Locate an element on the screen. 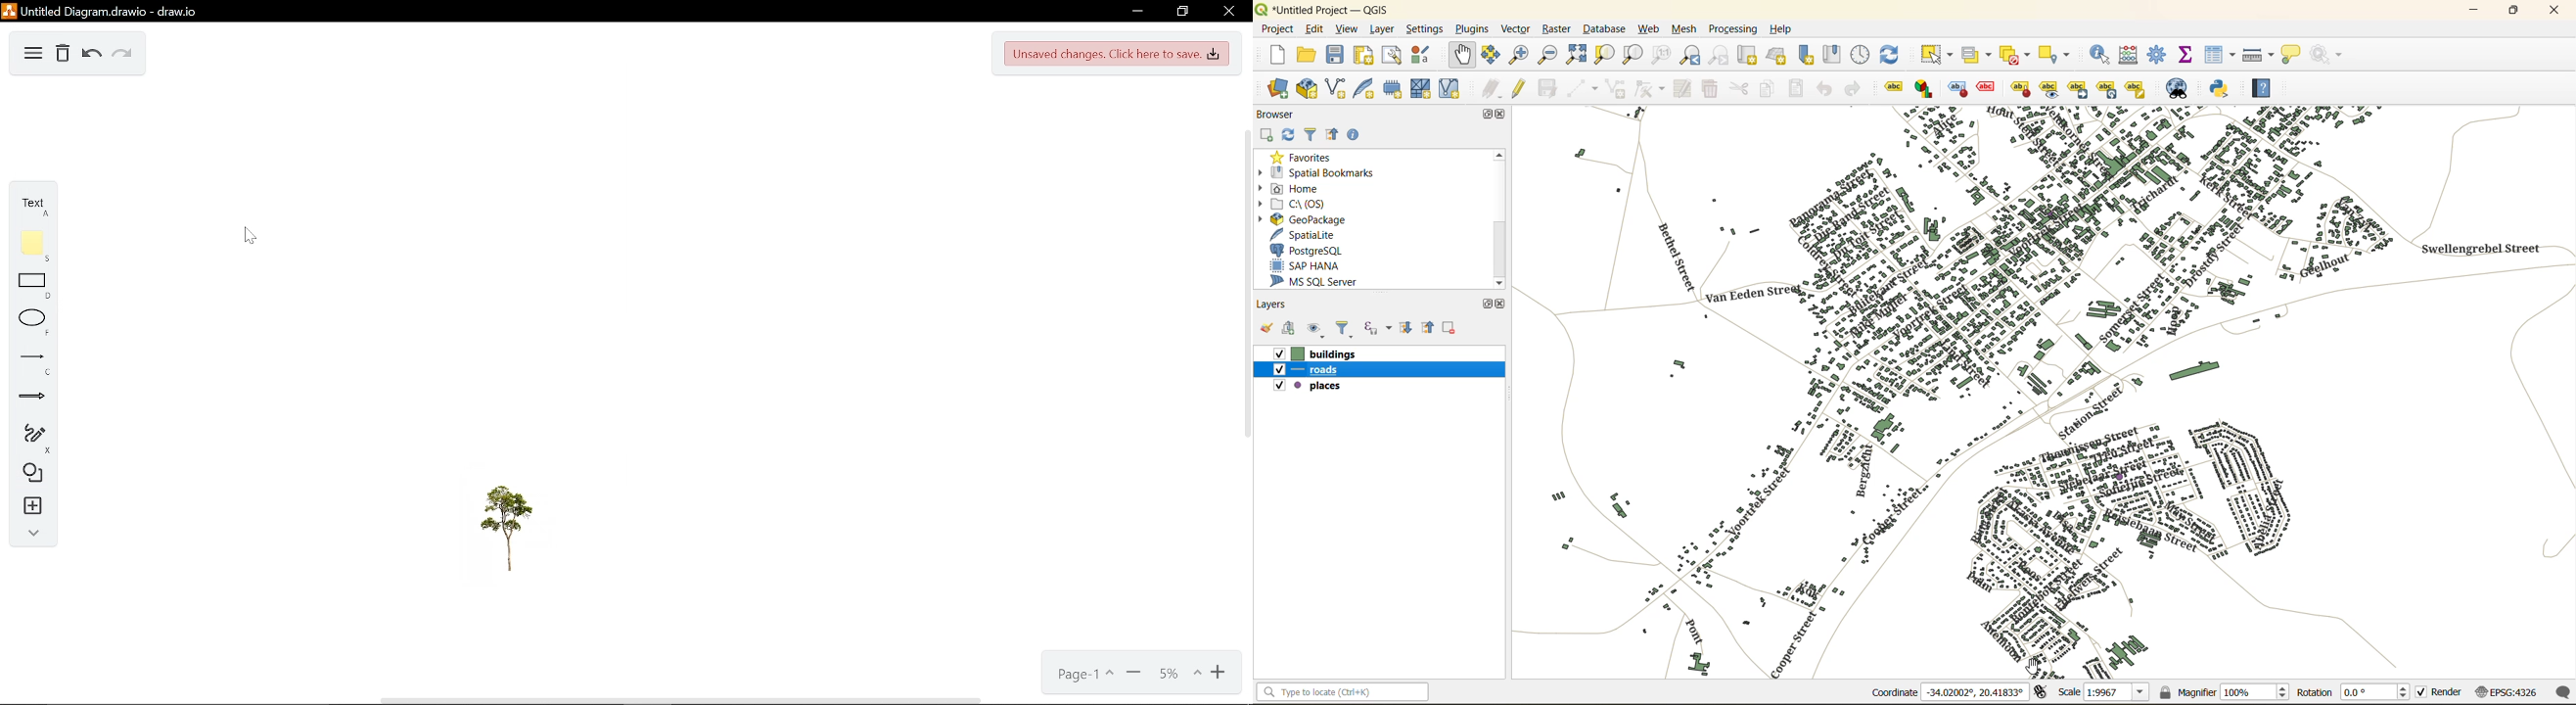  c\:os is located at coordinates (1302, 205).